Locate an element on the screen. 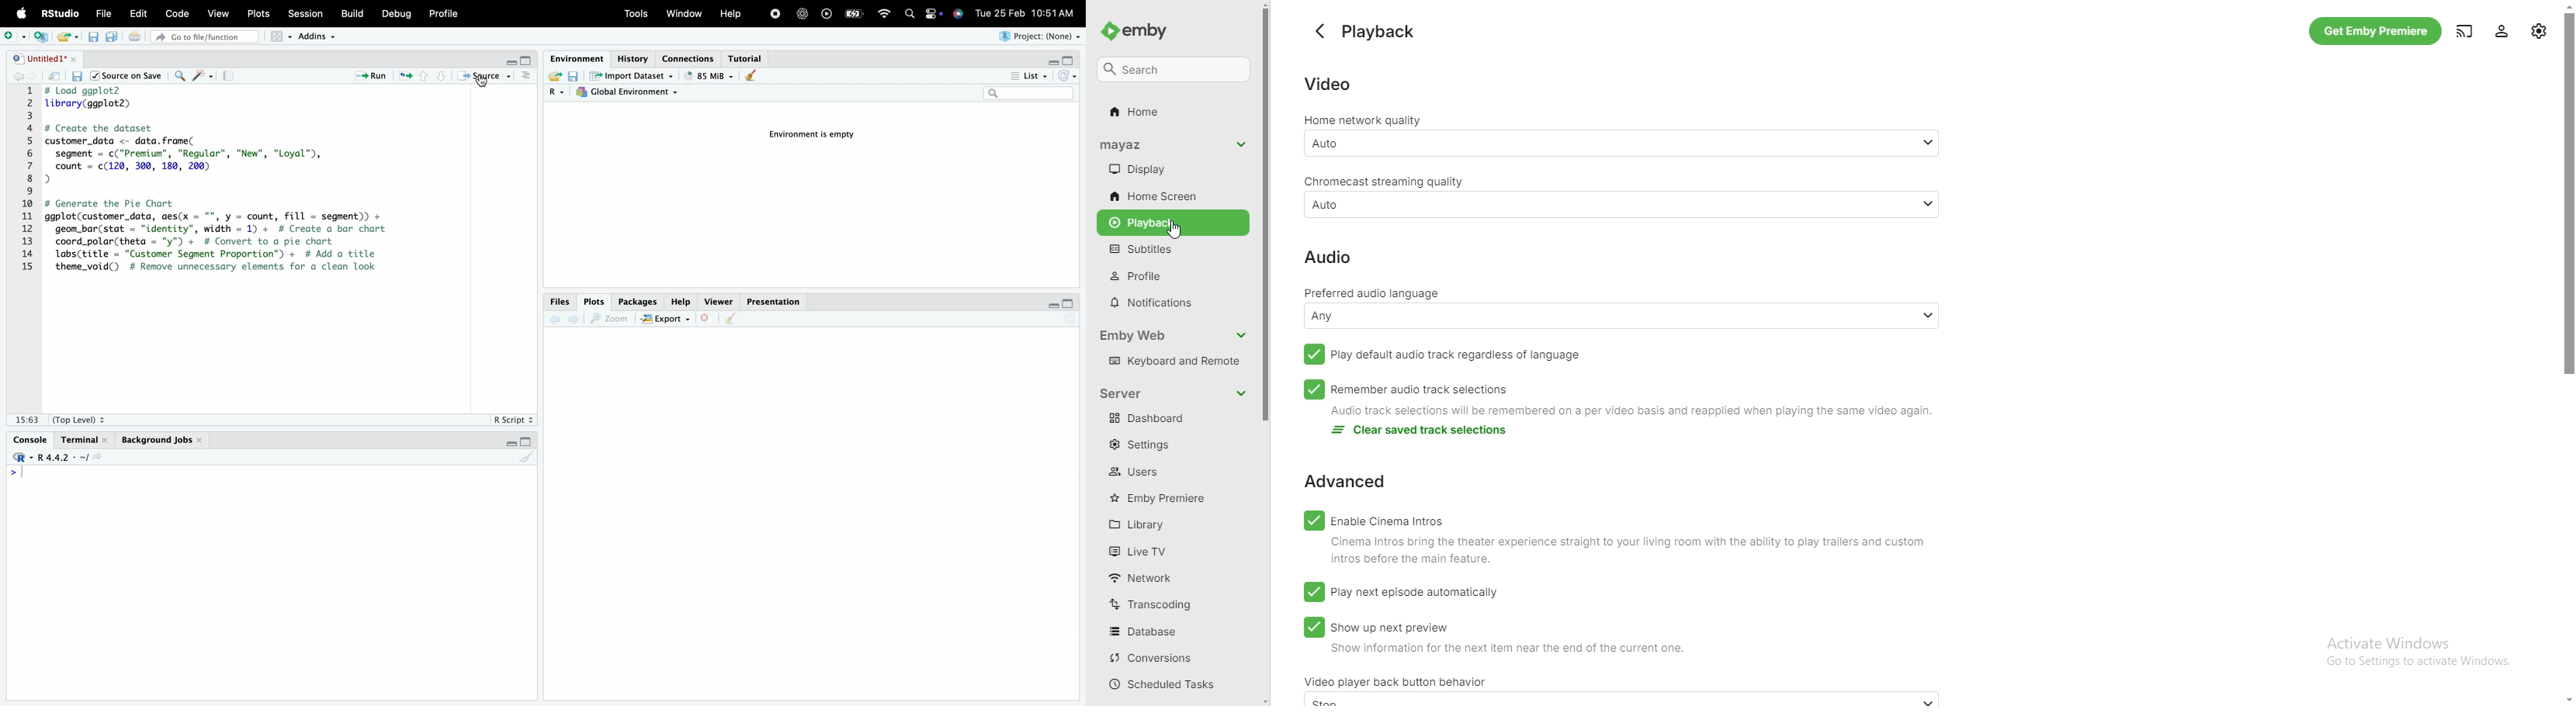 This screenshot has width=2576, height=728. save environment variables is located at coordinates (573, 75).